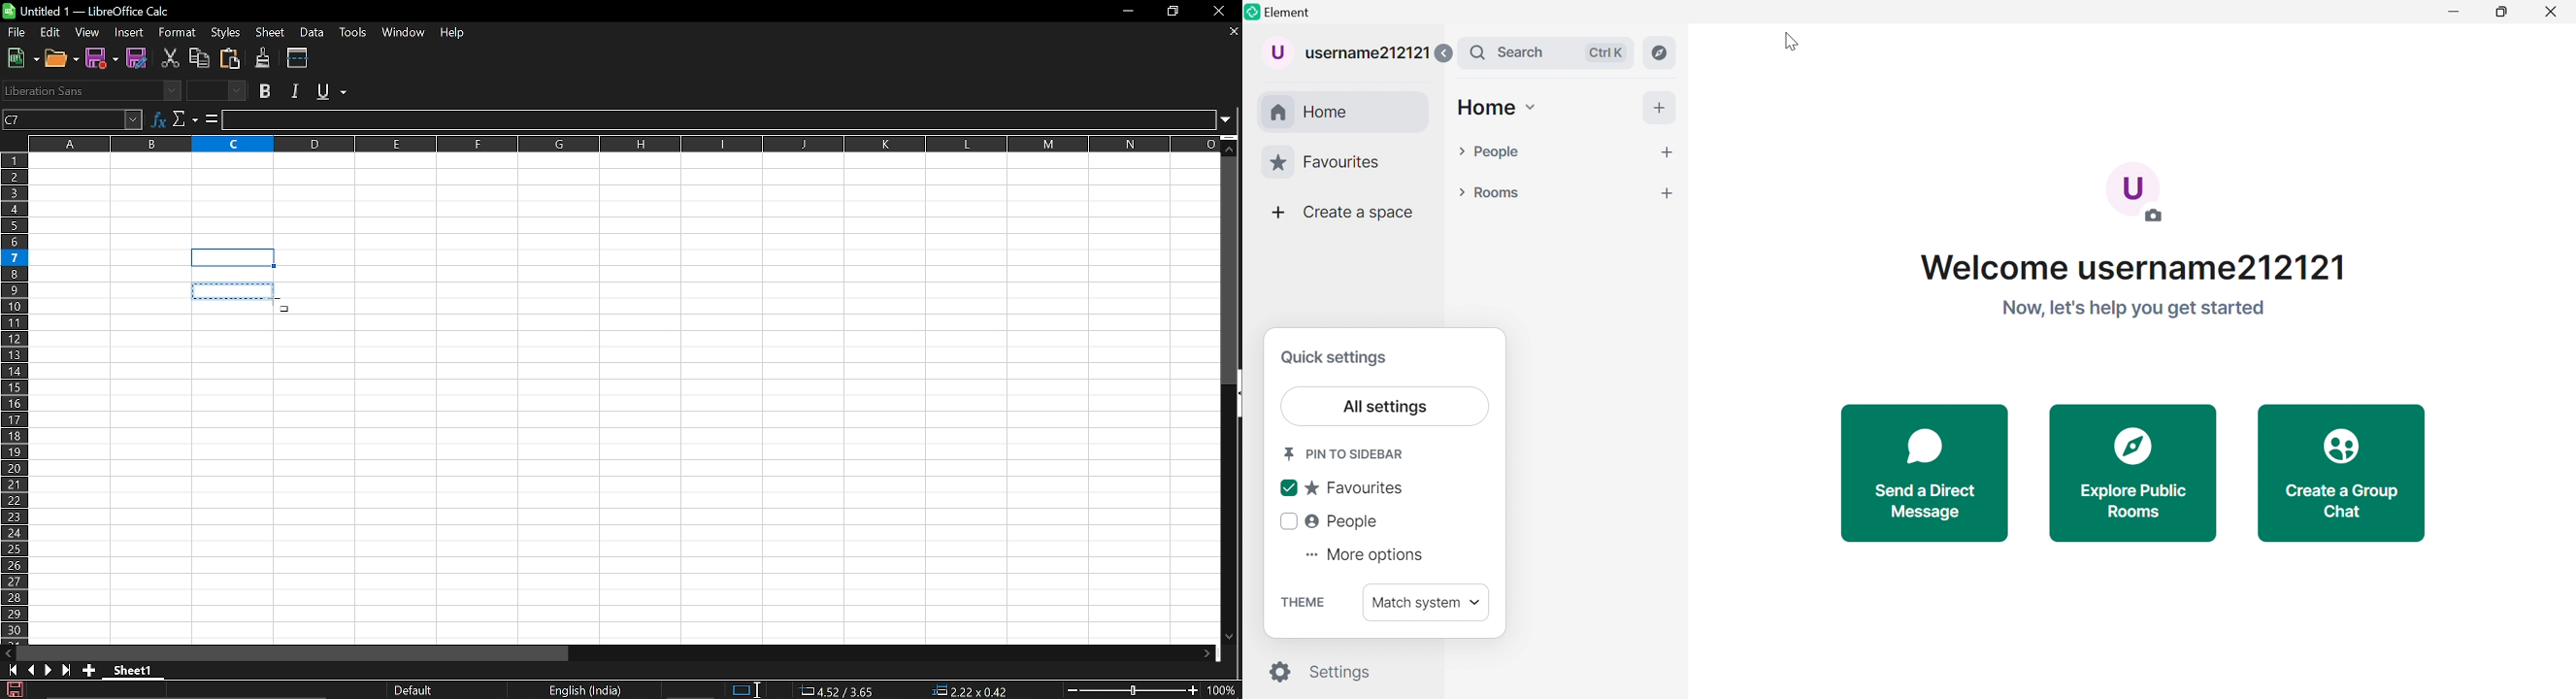  I want to click on Tools, so click(351, 33).